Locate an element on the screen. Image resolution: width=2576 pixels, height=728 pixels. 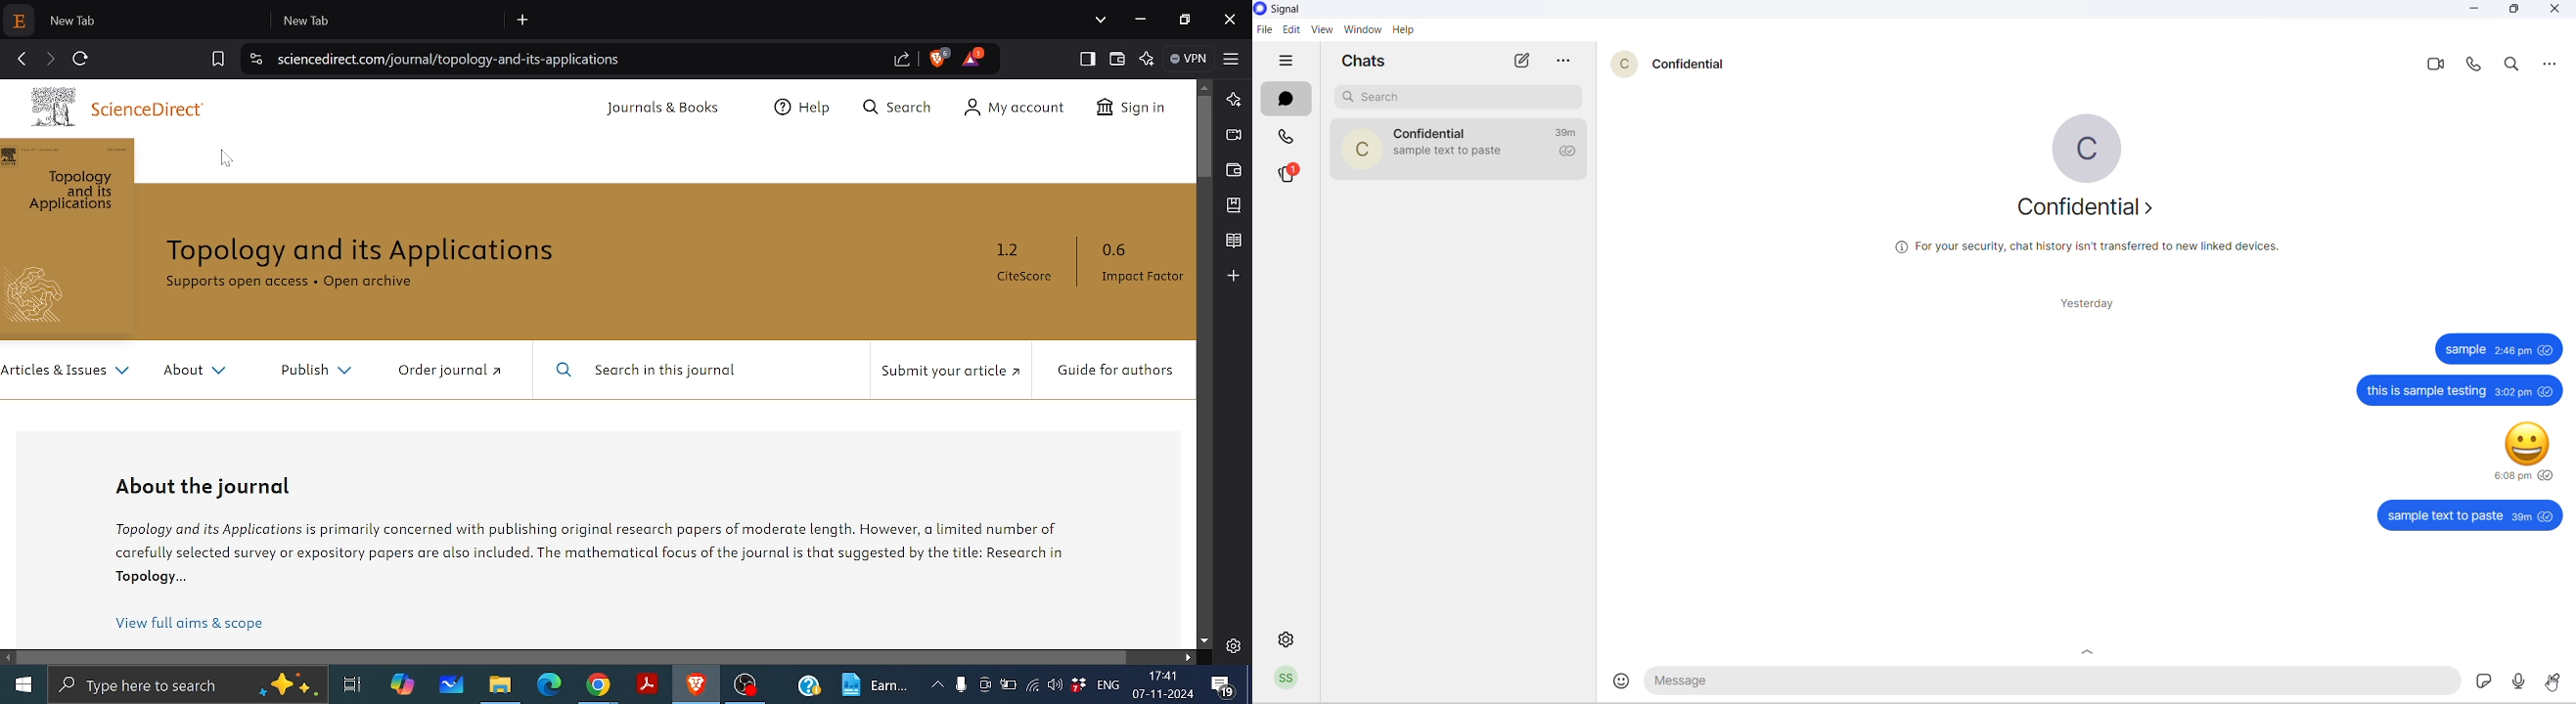
Topology
“and its
Applications. is located at coordinates (75, 193).